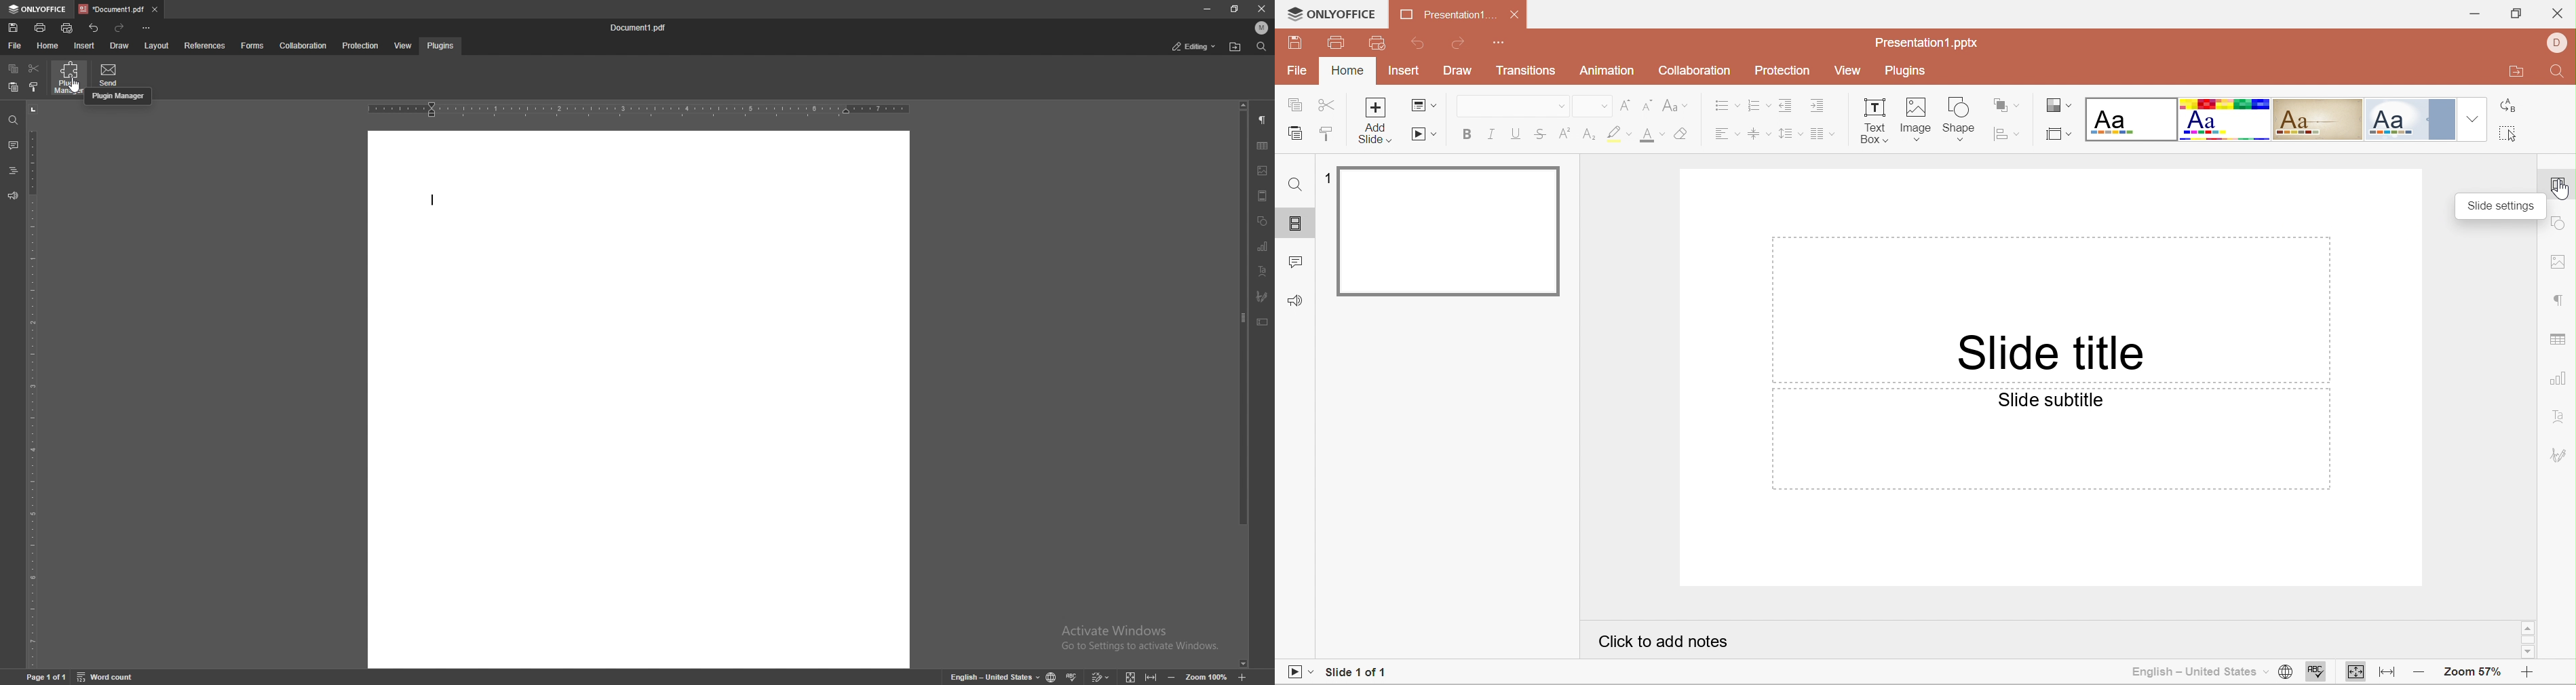  What do you see at coordinates (1493, 133) in the screenshot?
I see `Italic` at bounding box center [1493, 133].